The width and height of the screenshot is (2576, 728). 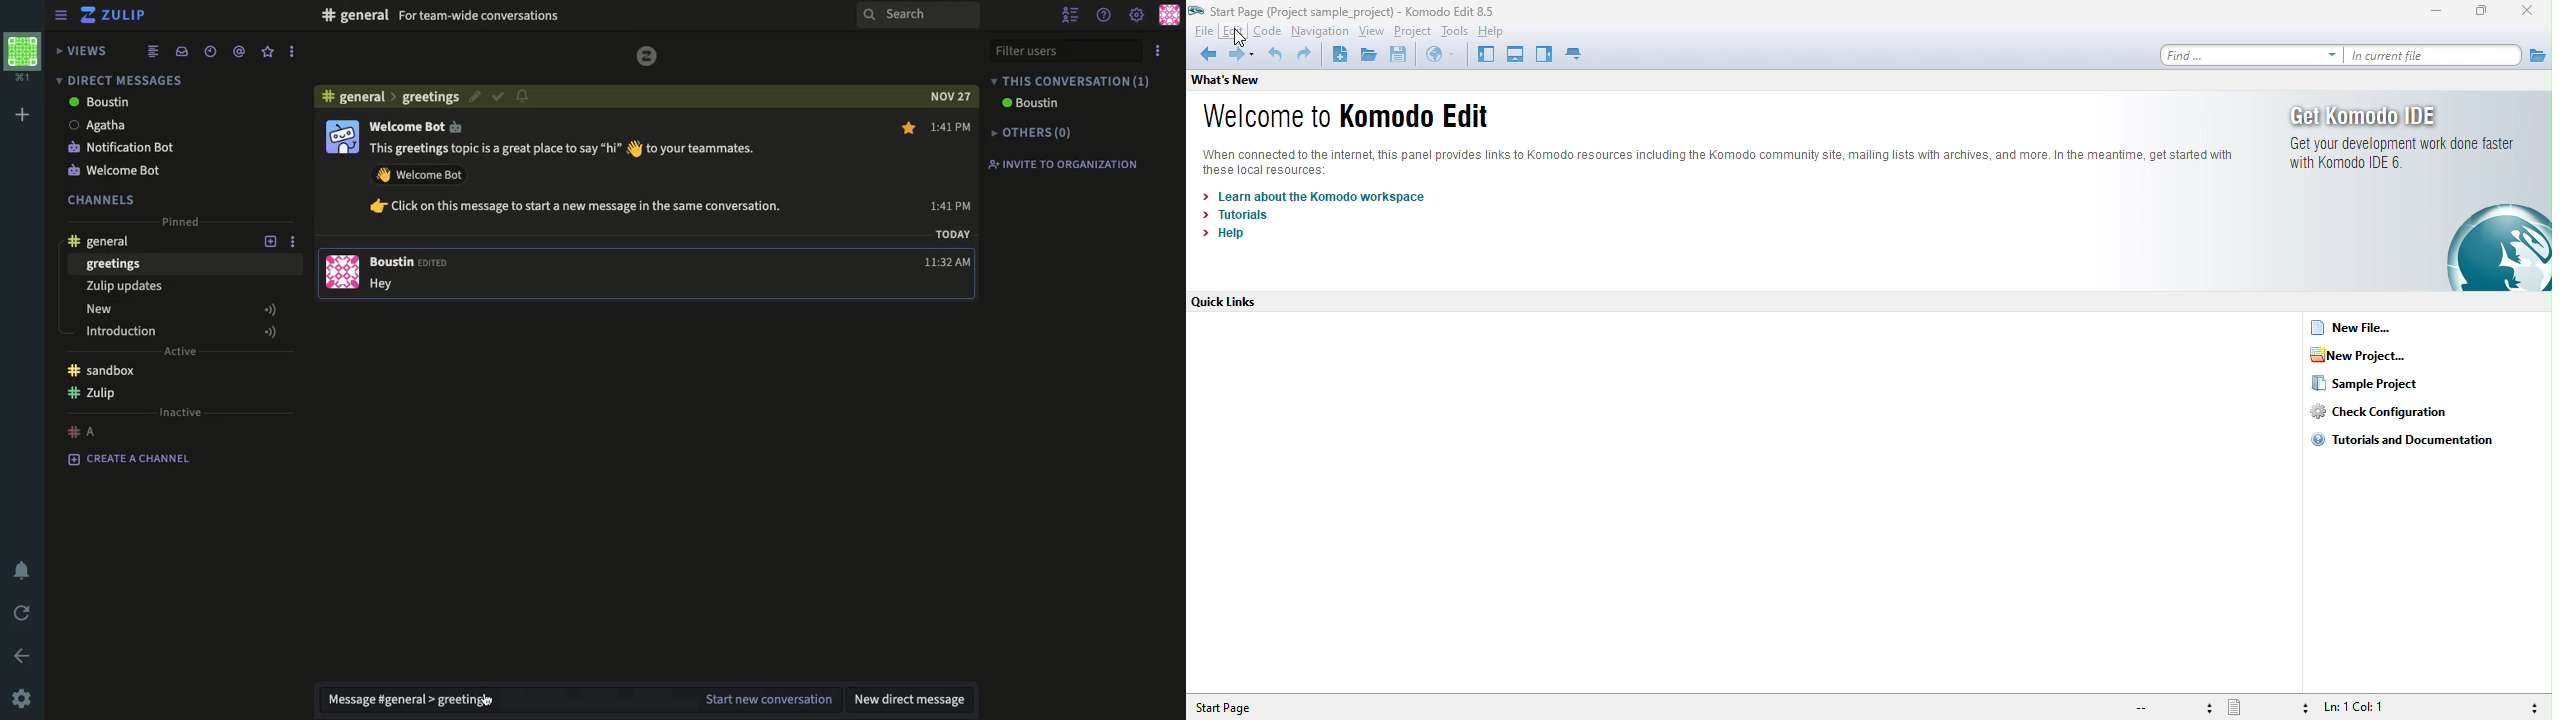 What do you see at coordinates (908, 127) in the screenshot?
I see `star` at bounding box center [908, 127].